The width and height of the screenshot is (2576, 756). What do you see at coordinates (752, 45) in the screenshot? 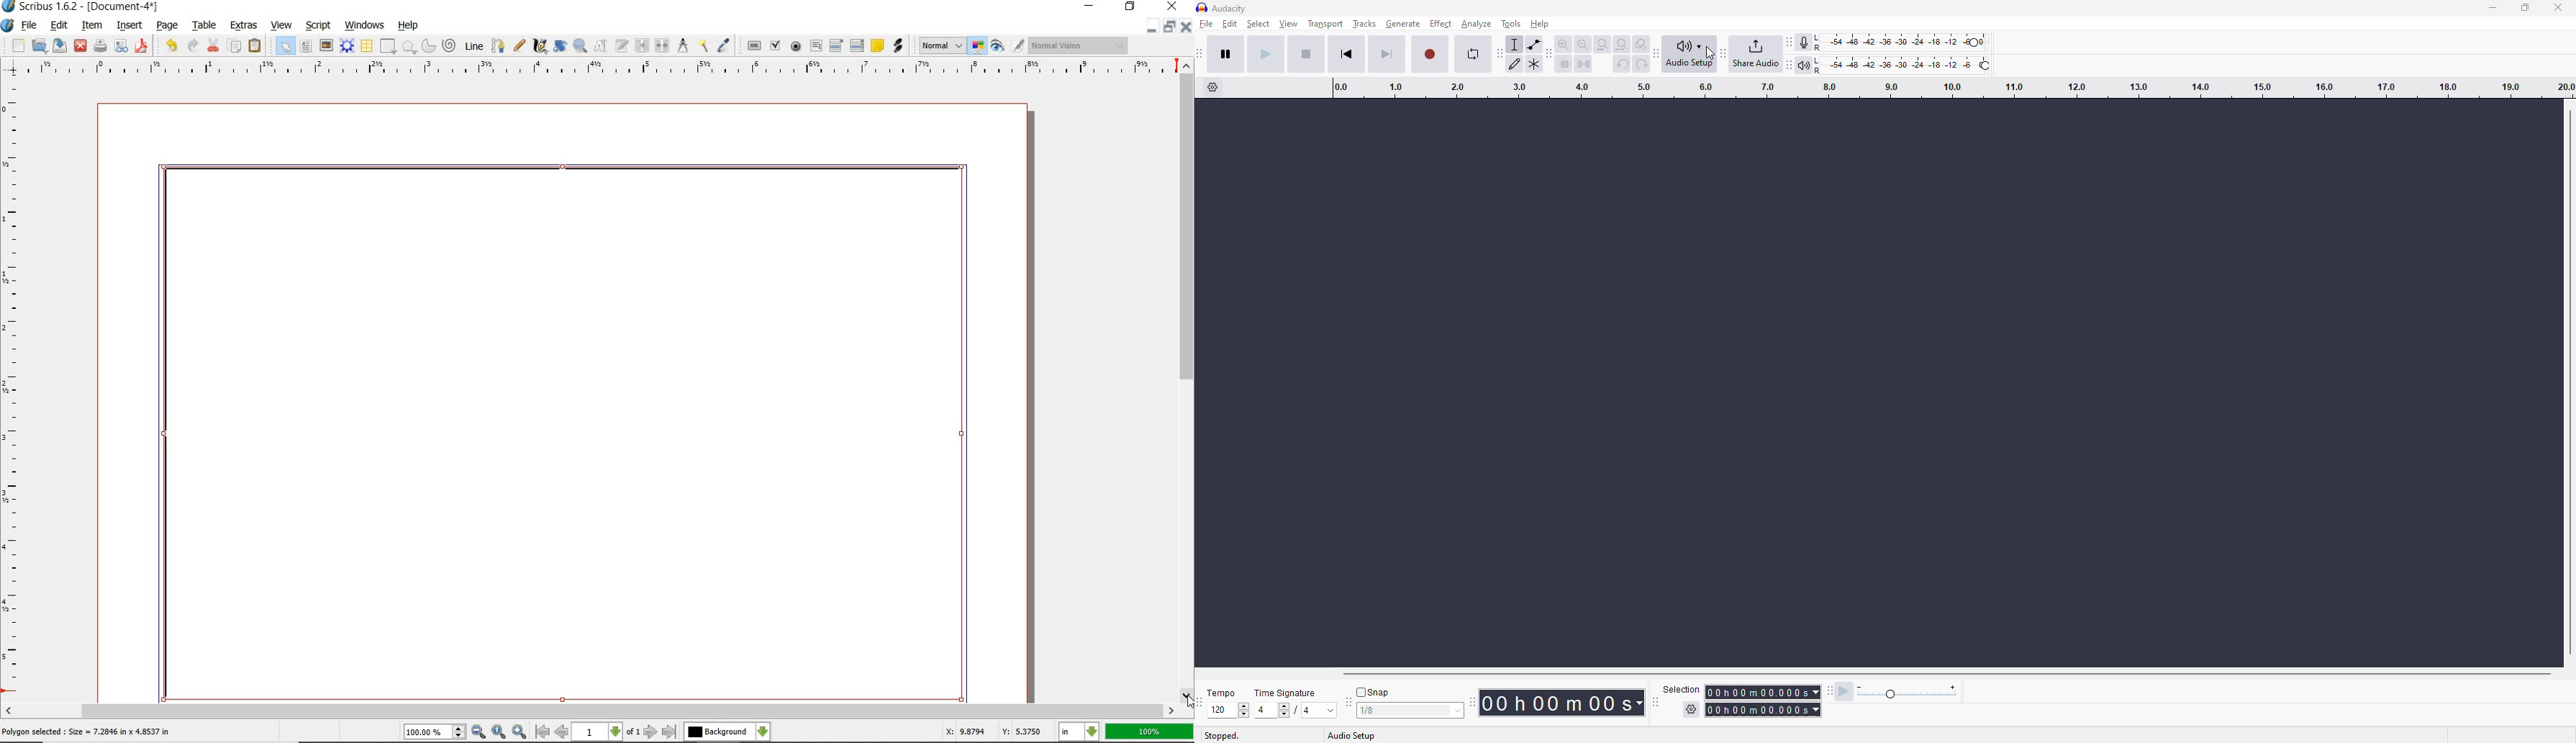
I see `pdf push button` at bounding box center [752, 45].